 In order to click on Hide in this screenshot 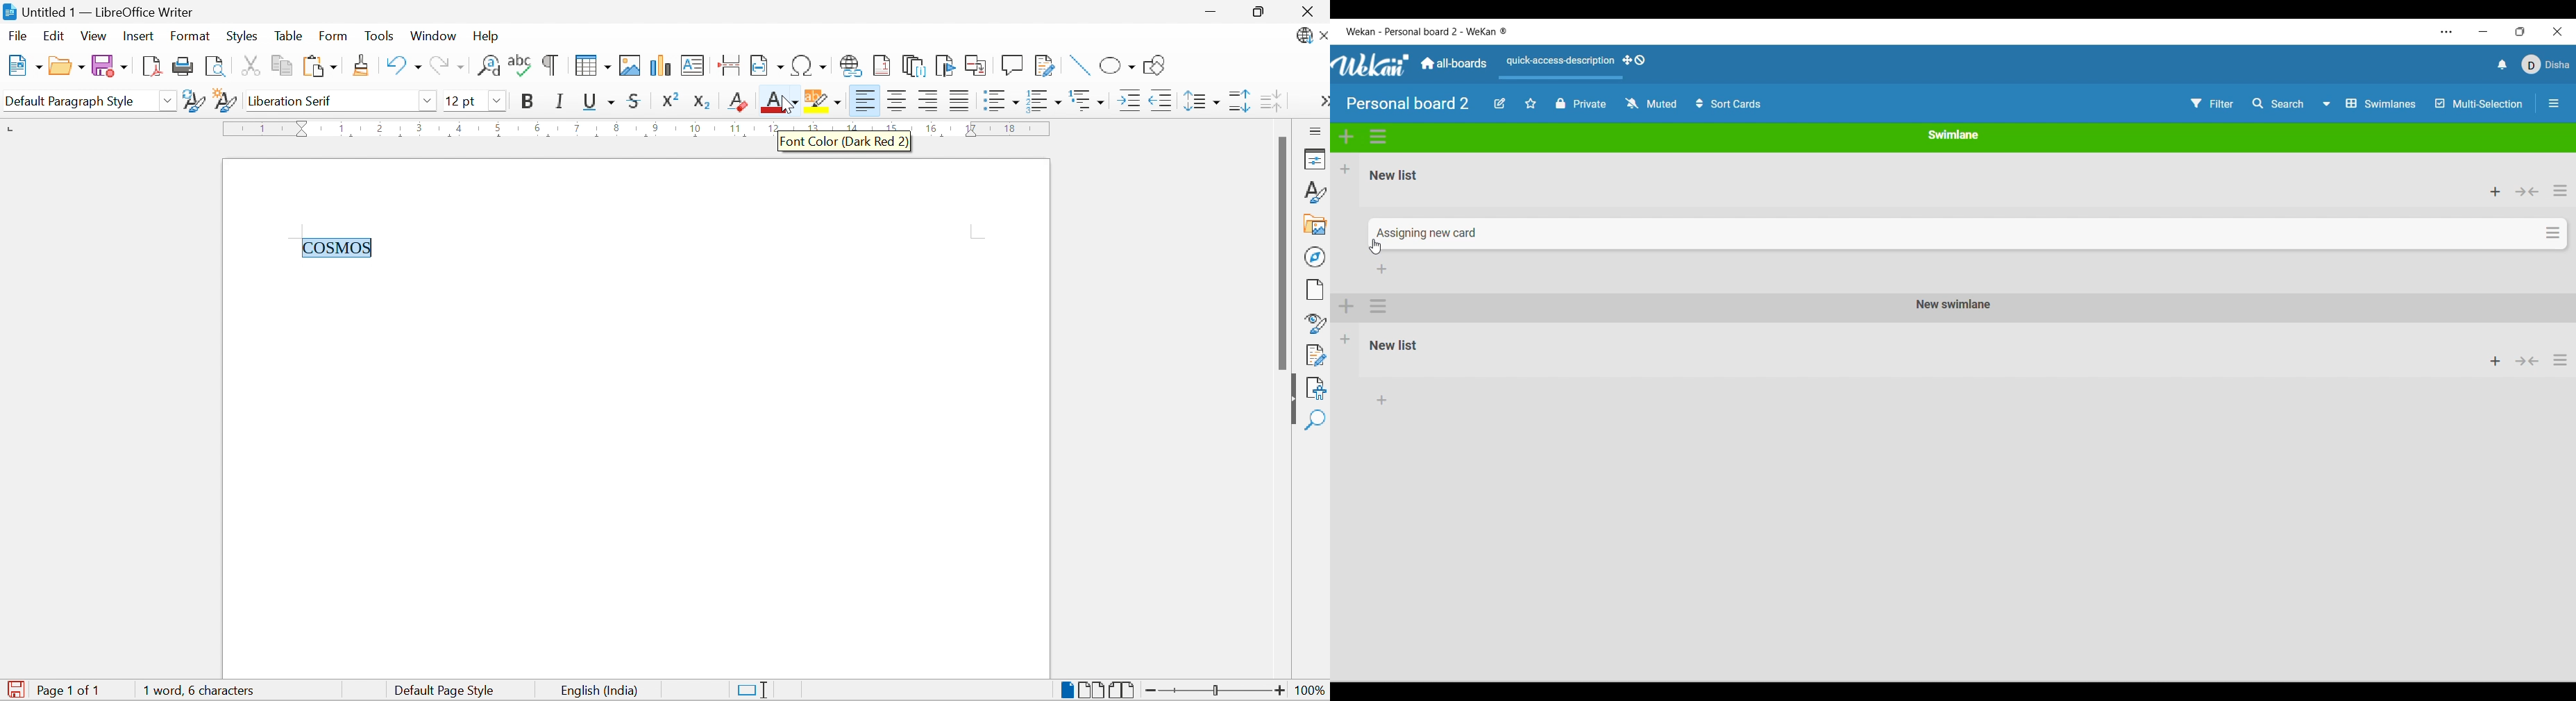, I will do `click(1290, 399)`.